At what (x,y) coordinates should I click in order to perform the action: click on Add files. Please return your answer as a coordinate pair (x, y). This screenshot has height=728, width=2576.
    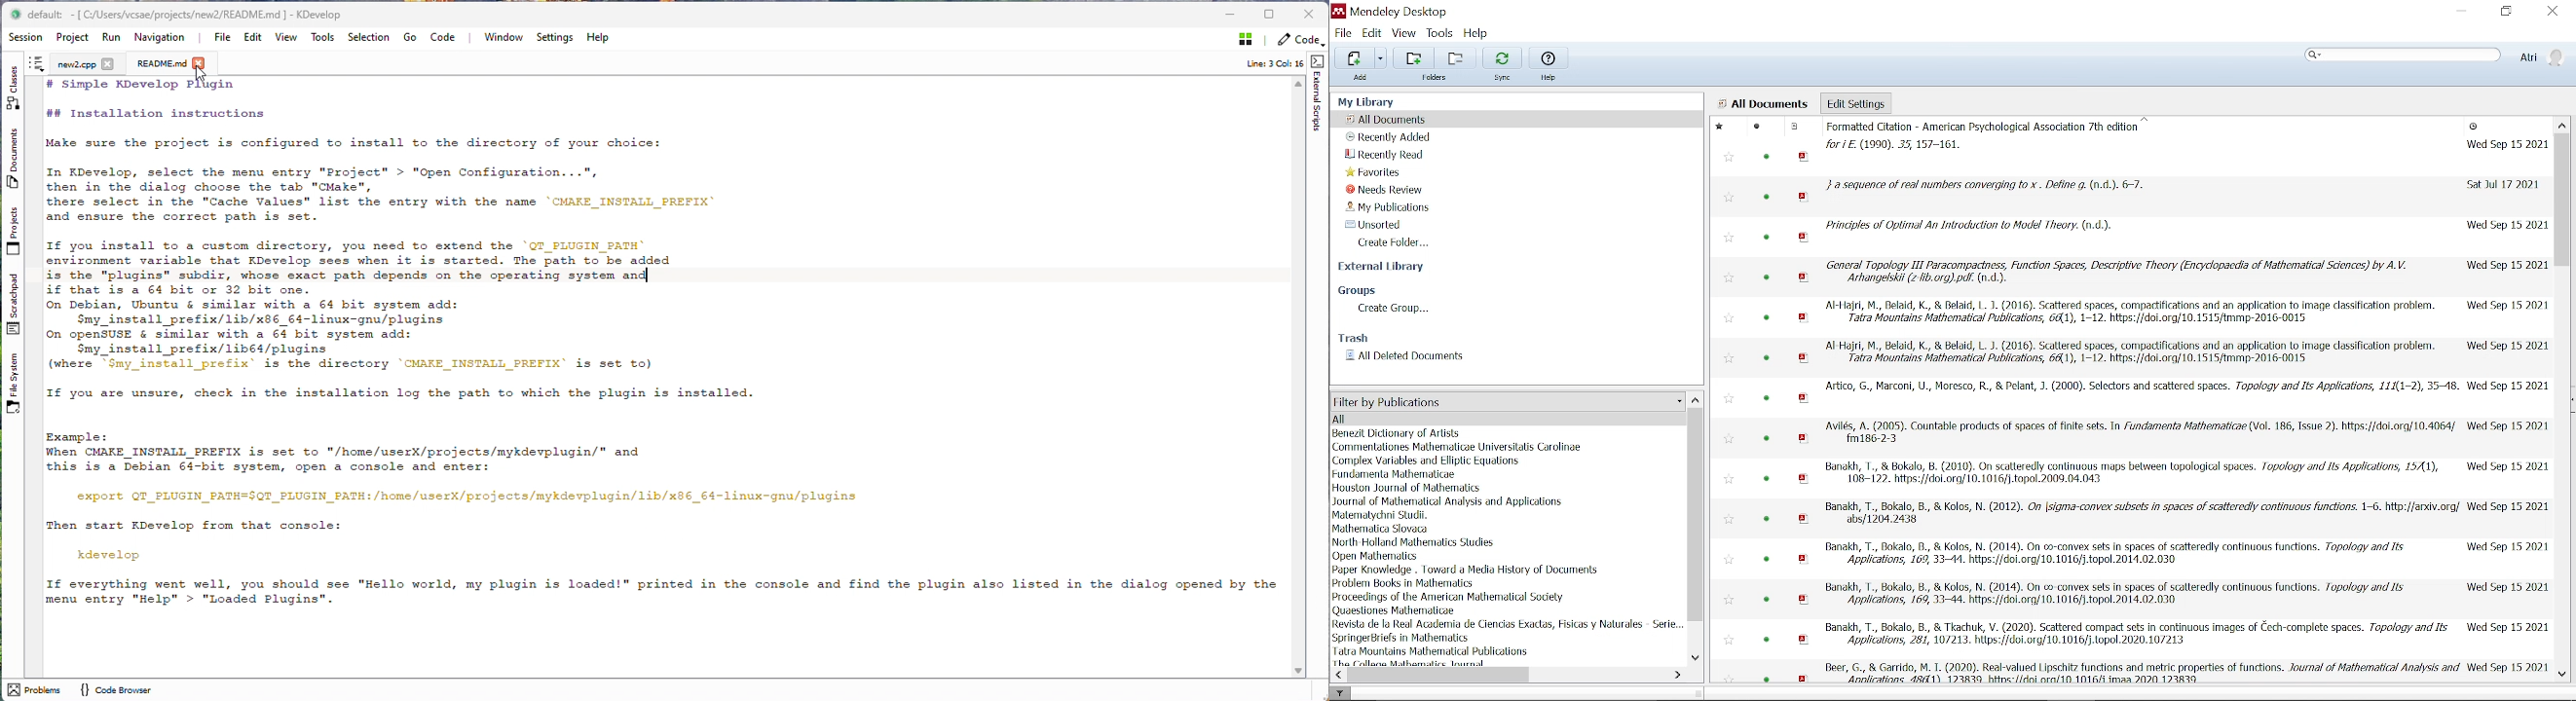
    Looking at the image, I should click on (1354, 57).